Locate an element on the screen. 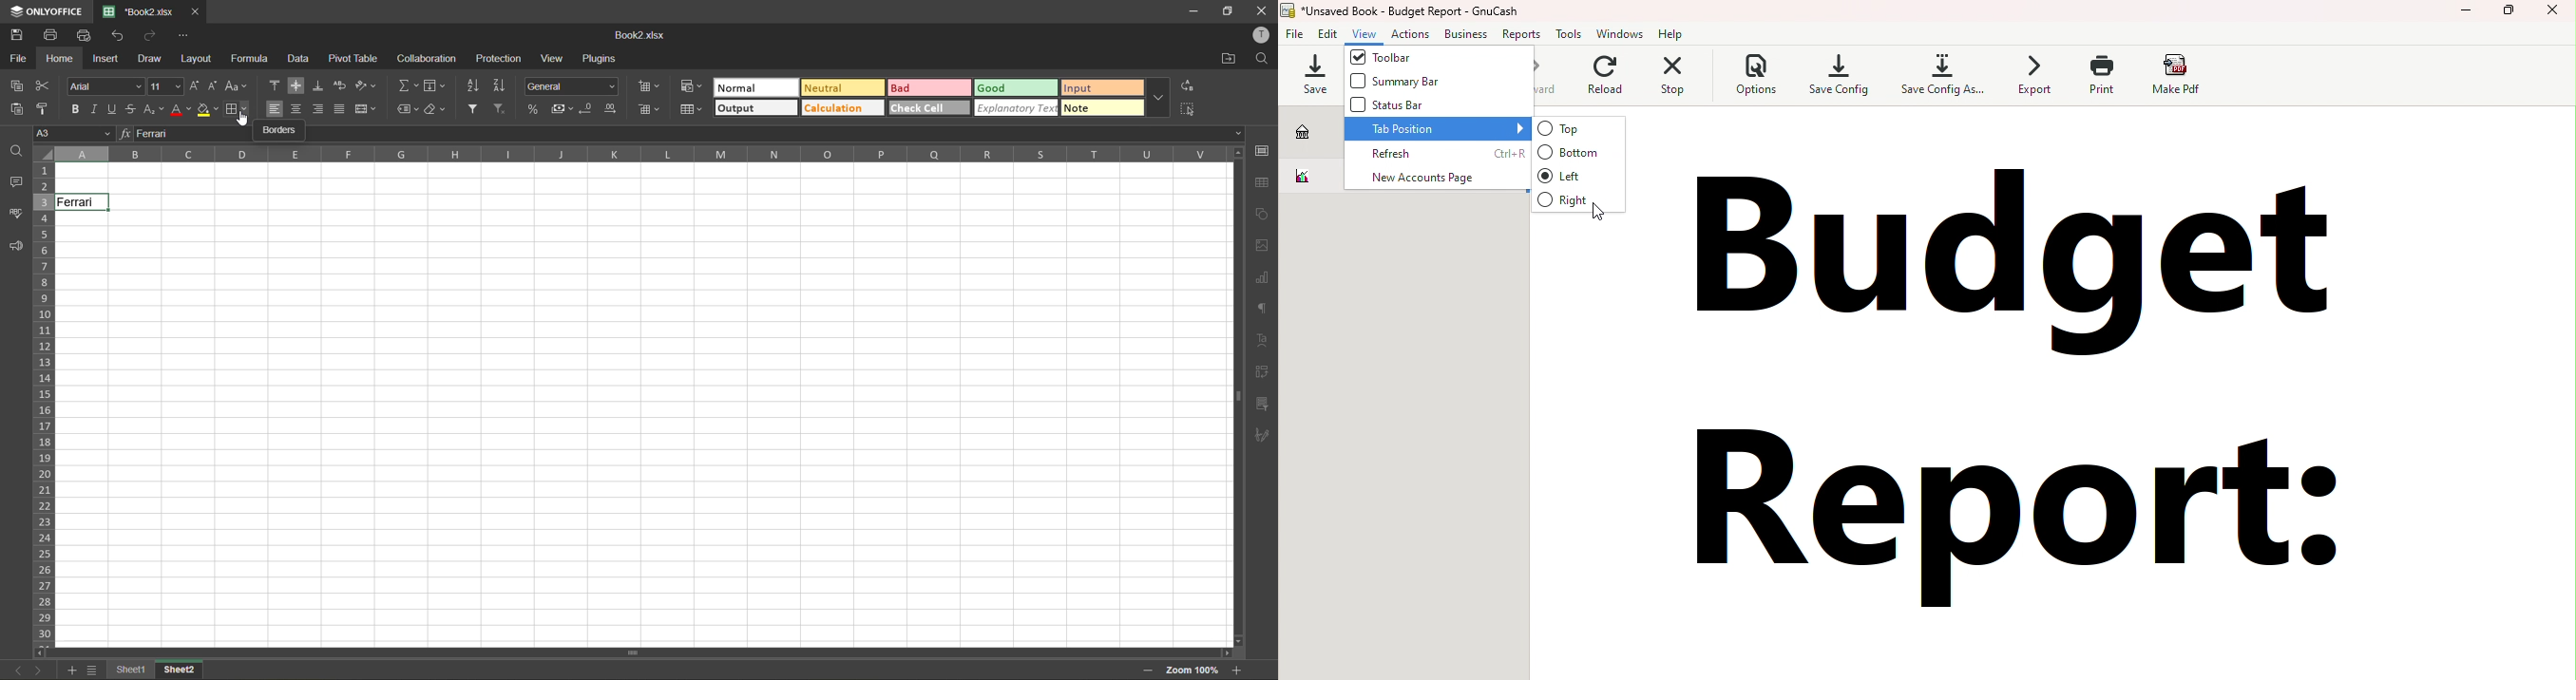 The height and width of the screenshot is (700, 2576). paste is located at coordinates (16, 109).